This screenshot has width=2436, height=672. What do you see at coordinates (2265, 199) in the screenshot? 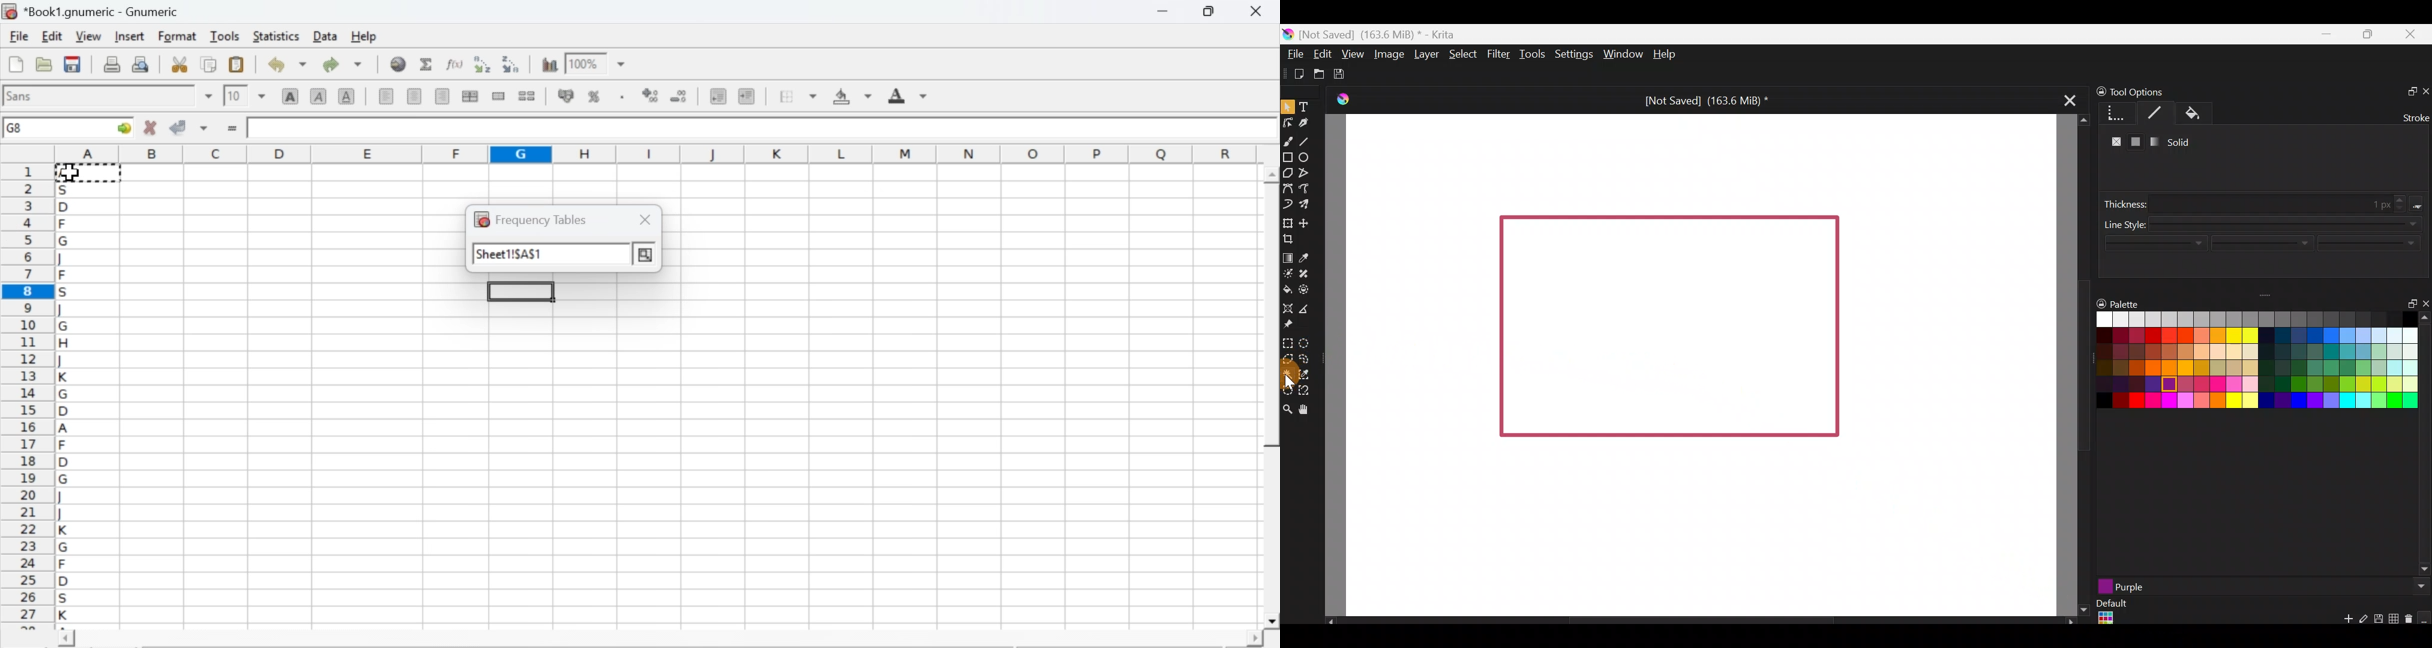
I see `Thickness` at bounding box center [2265, 199].